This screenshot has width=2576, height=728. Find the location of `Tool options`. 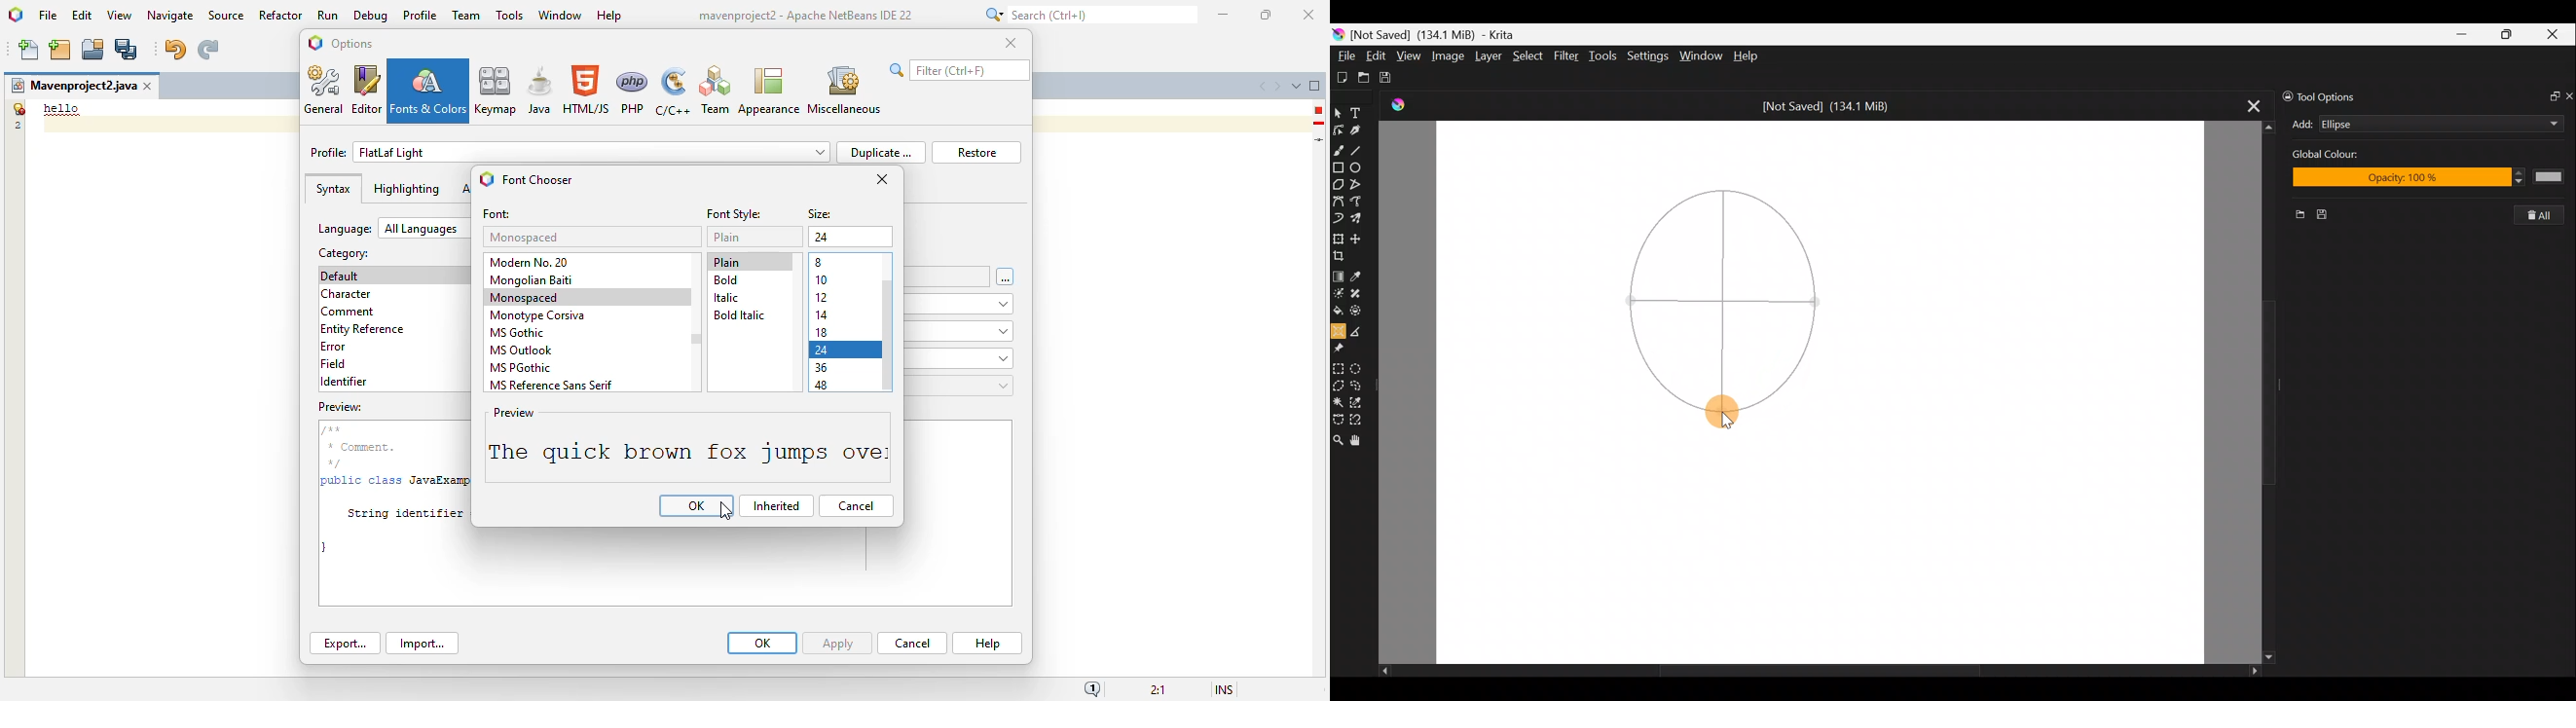

Tool options is located at coordinates (2331, 95).